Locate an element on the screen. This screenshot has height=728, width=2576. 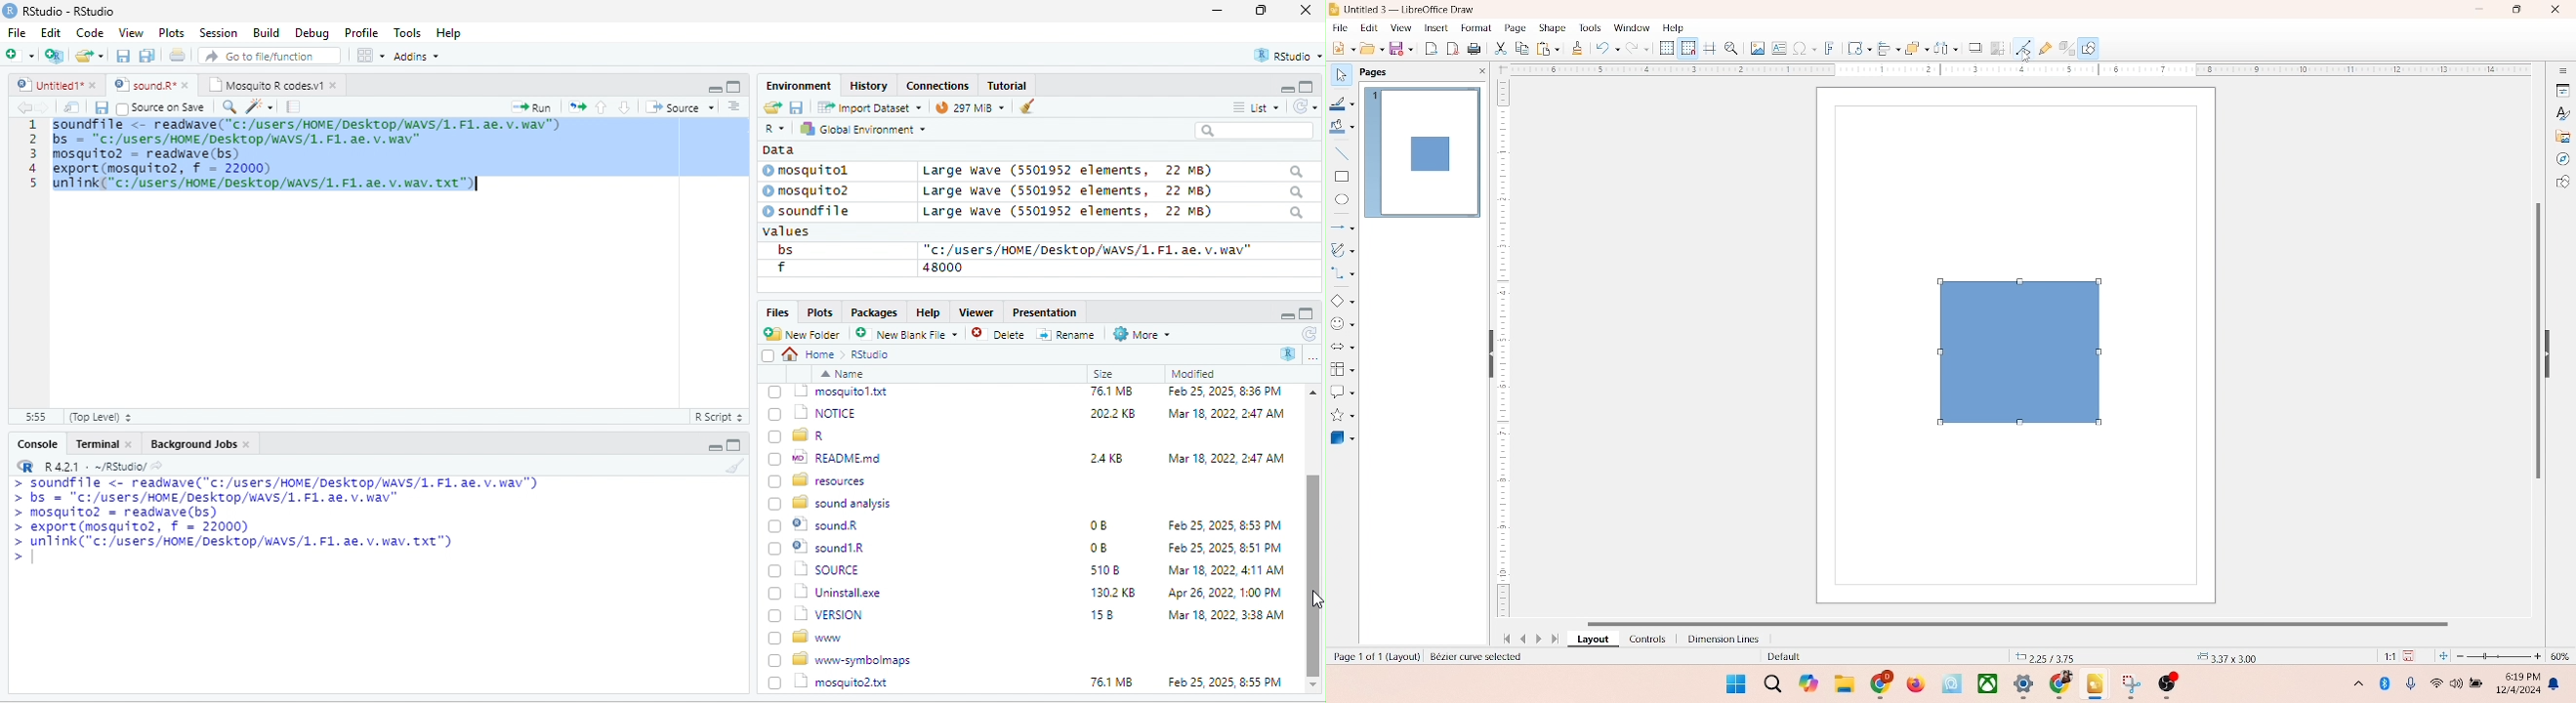
(Top Level) + is located at coordinates (100, 417).